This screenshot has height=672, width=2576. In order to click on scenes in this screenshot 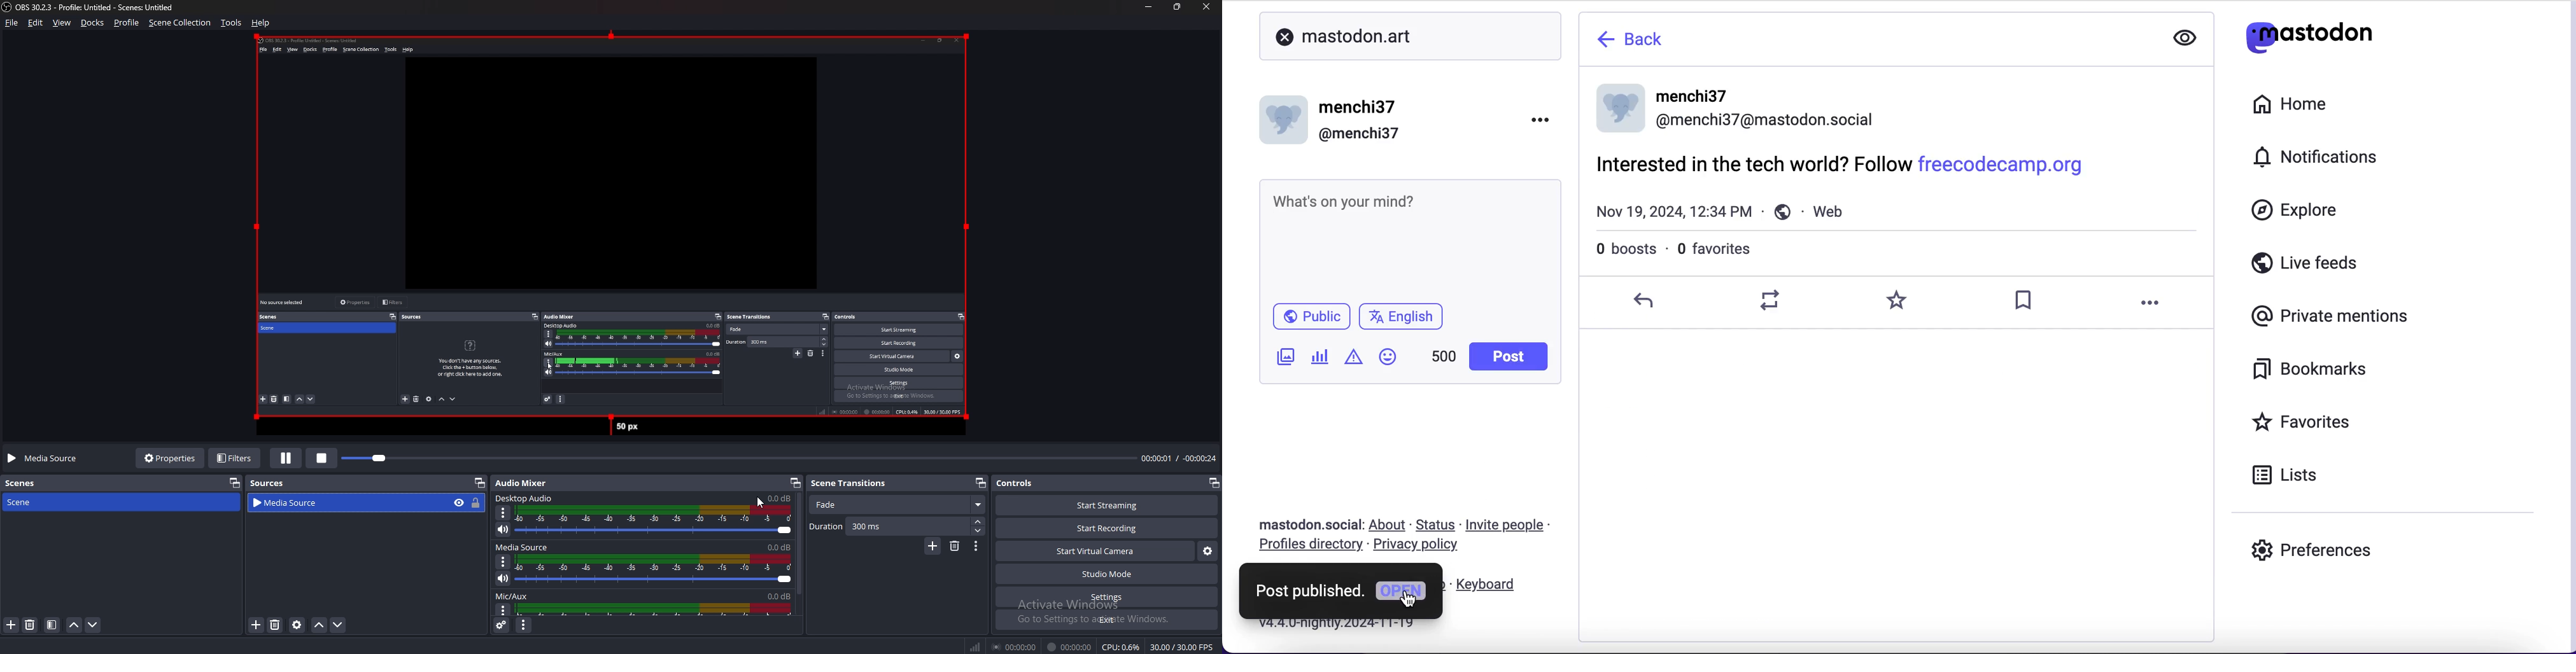, I will do `click(27, 482)`.